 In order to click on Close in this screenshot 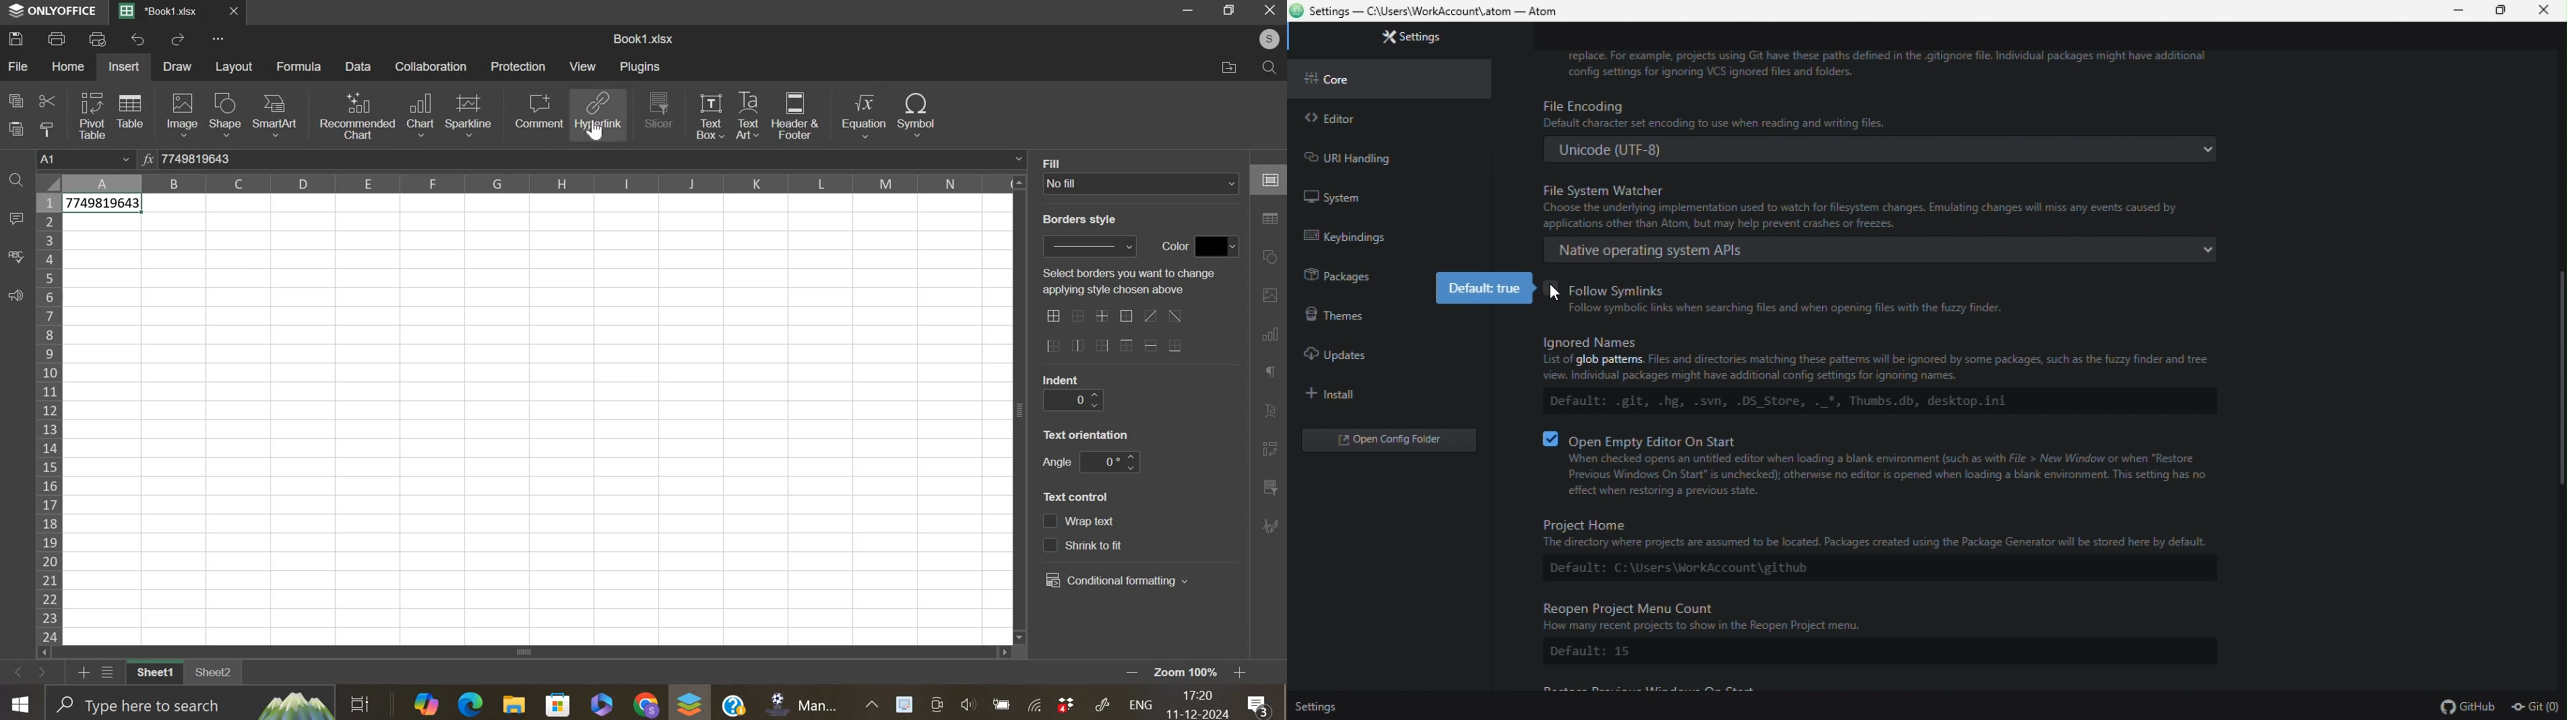, I will do `click(2545, 11)`.